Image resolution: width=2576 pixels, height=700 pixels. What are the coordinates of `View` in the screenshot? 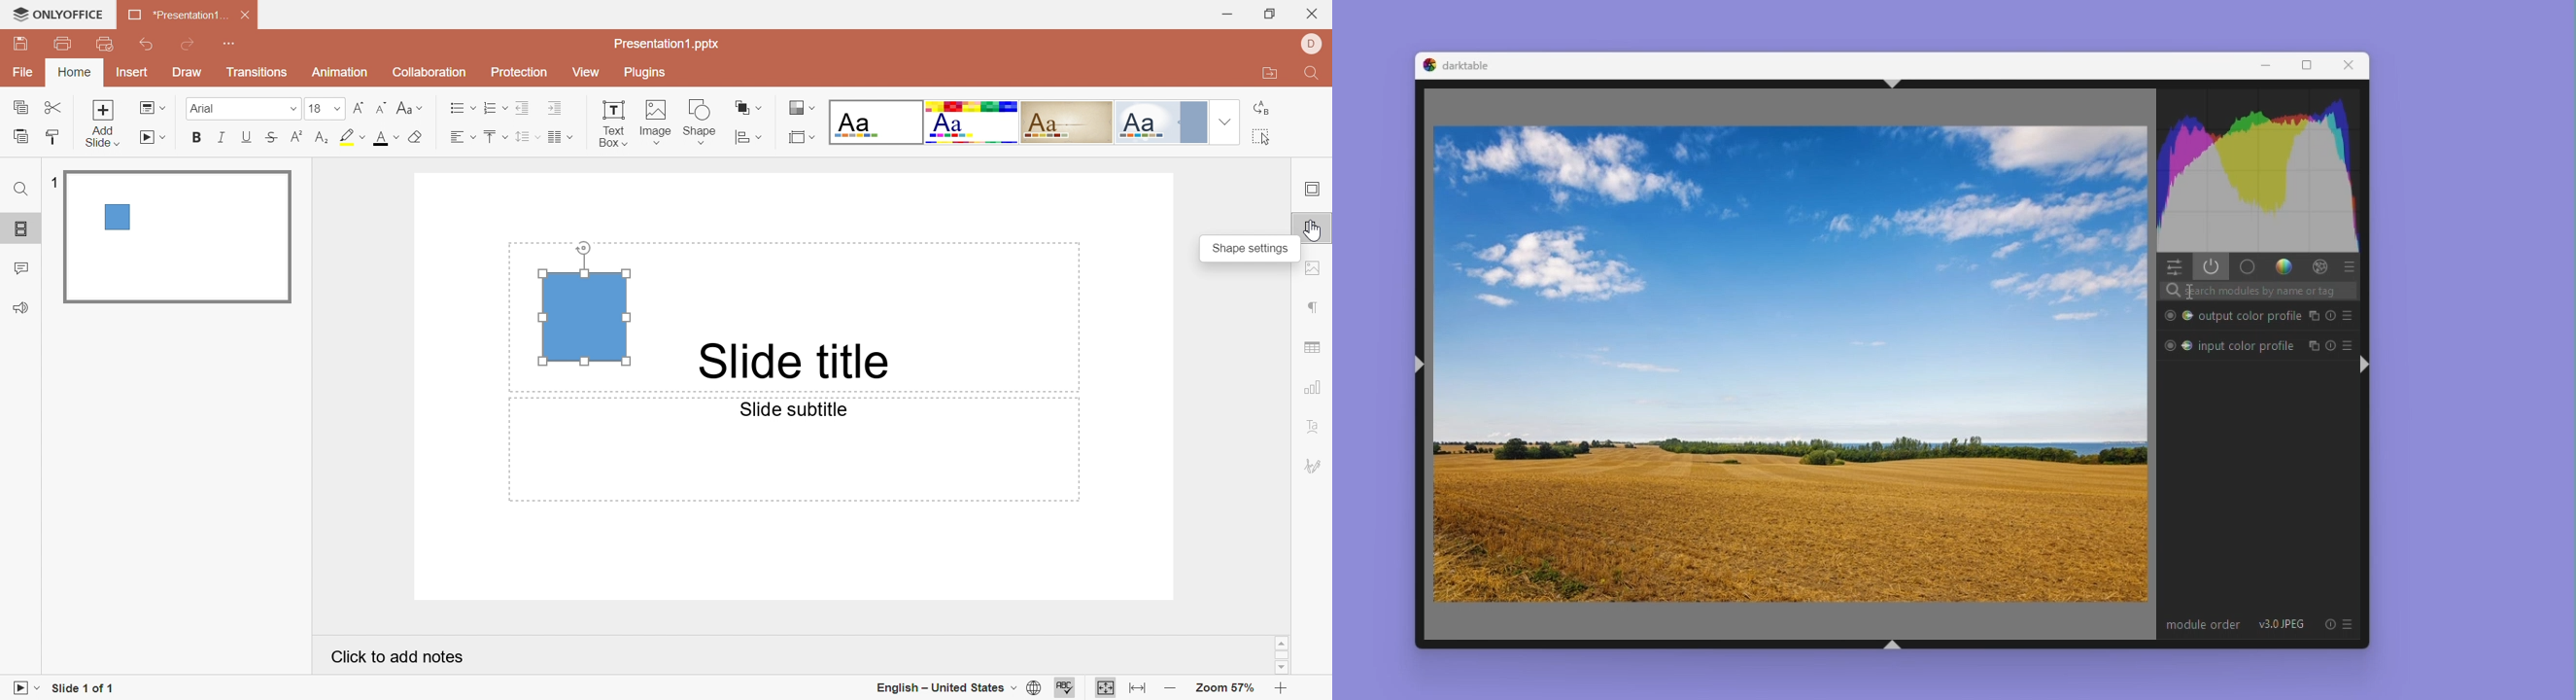 It's located at (590, 75).